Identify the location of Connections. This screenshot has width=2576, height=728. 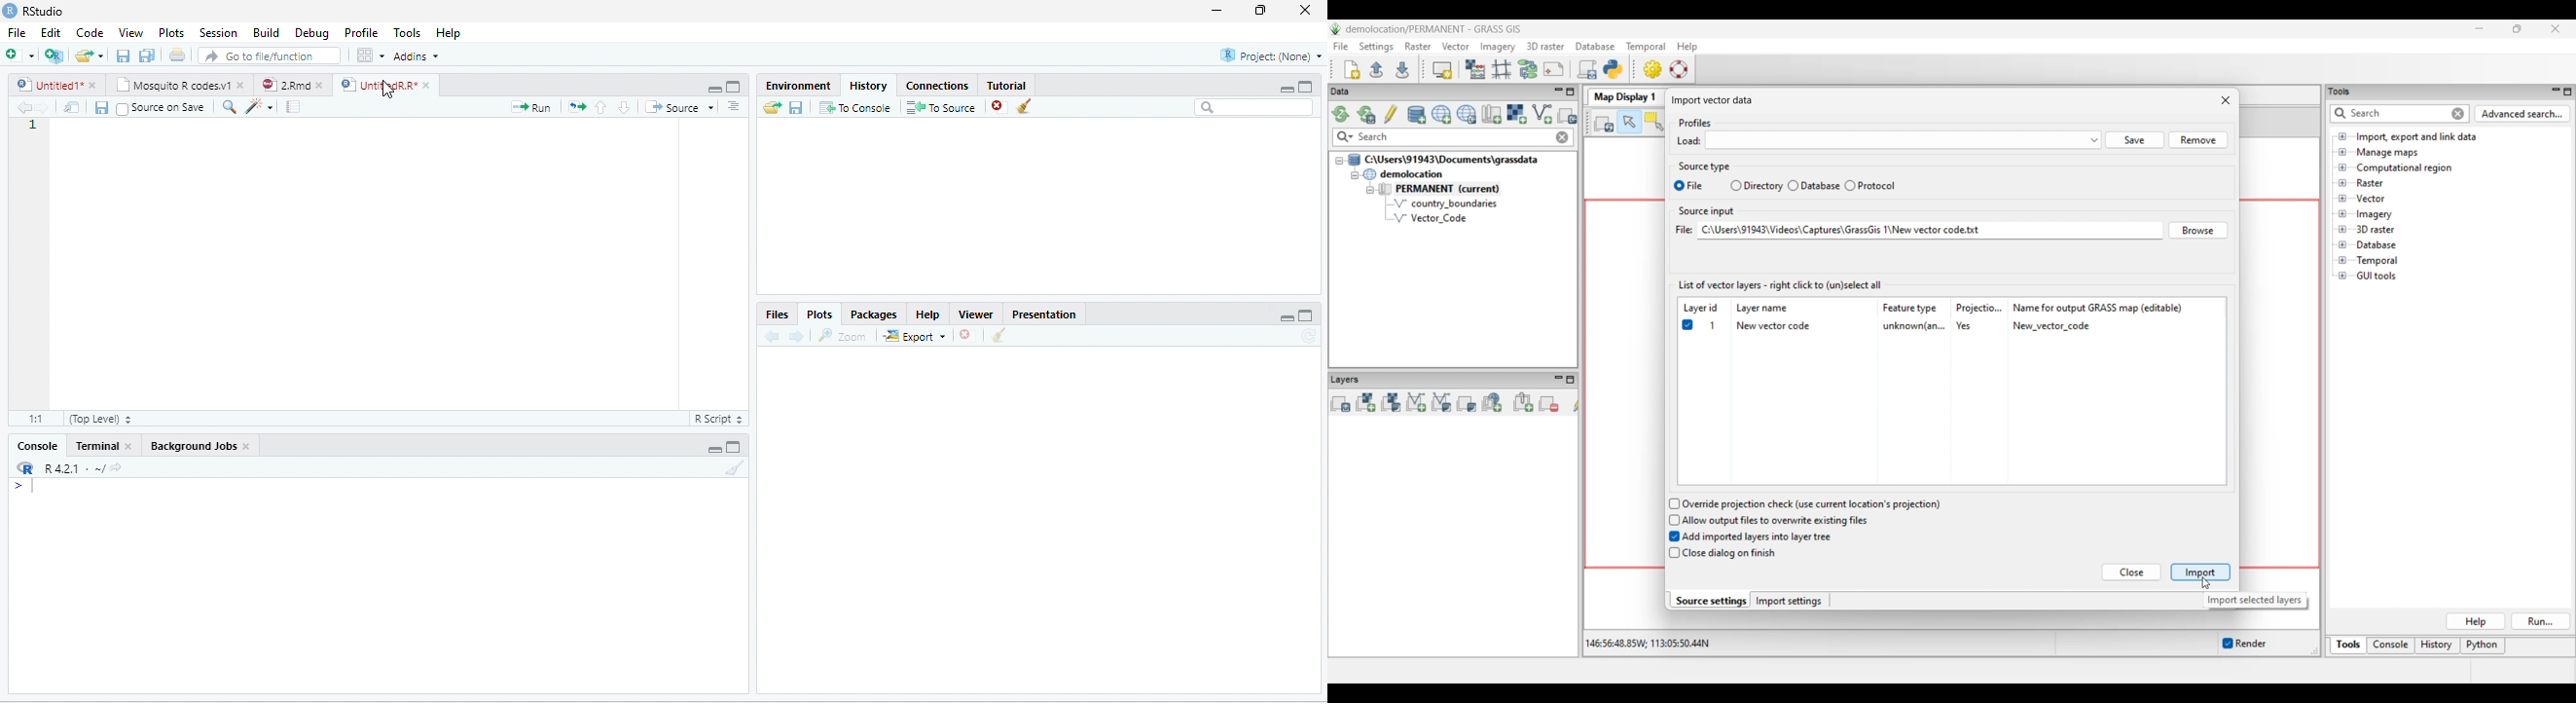
(938, 85).